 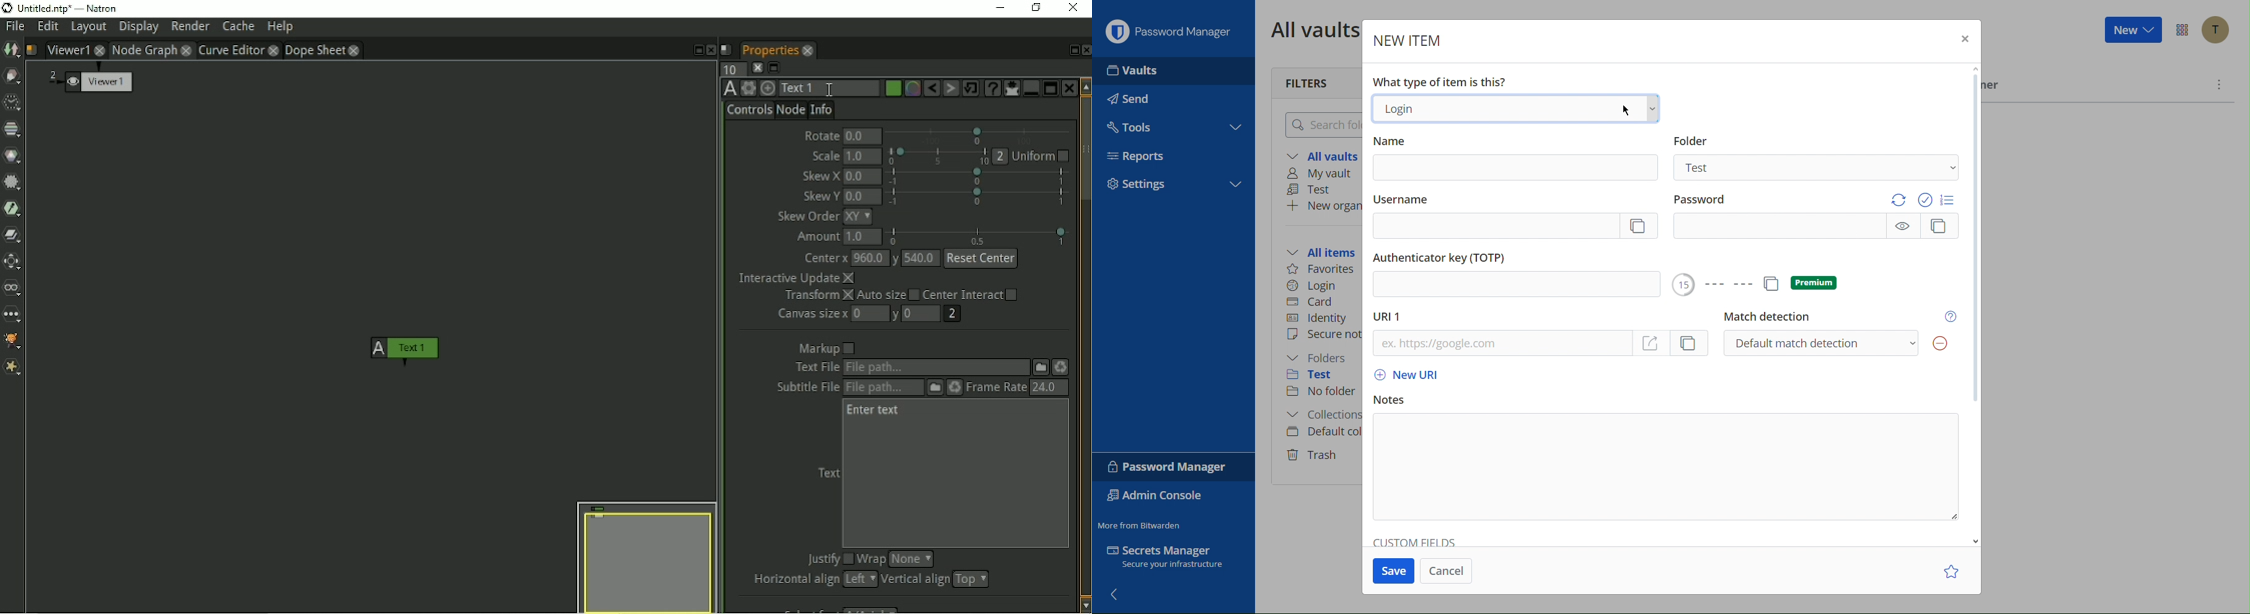 I want to click on , so click(x=1694, y=141).